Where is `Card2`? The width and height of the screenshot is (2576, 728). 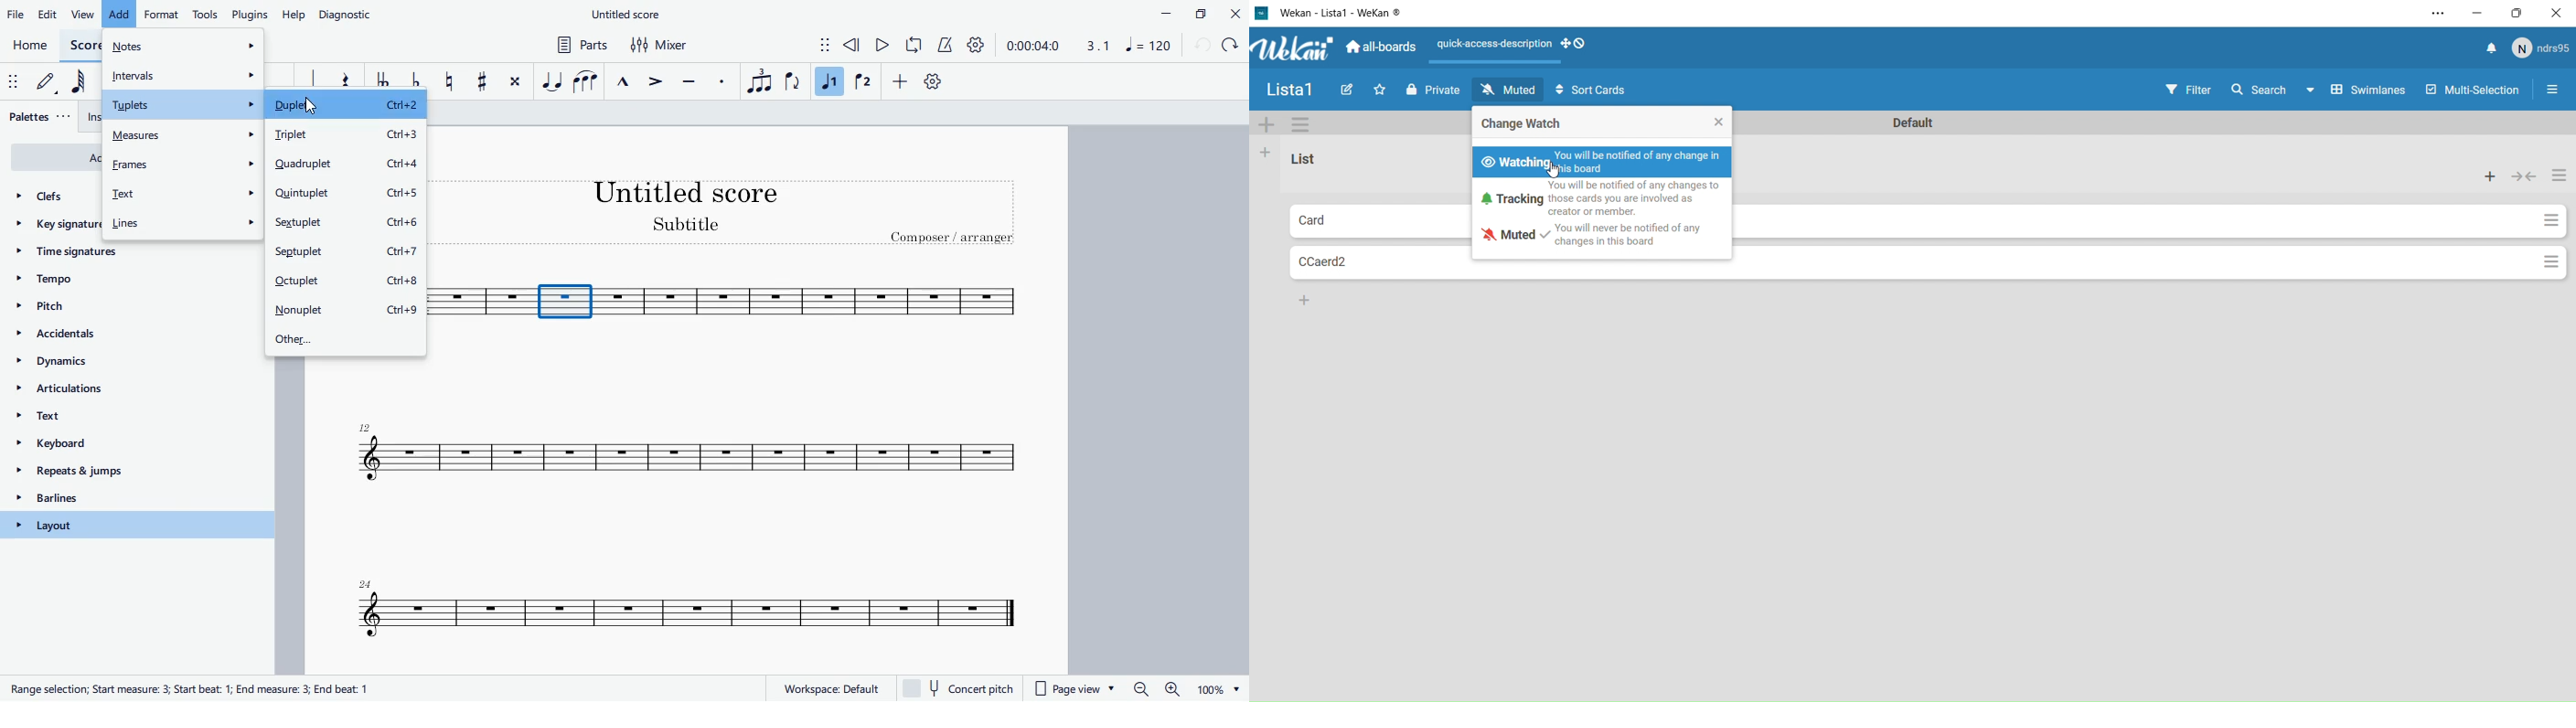 Card2 is located at coordinates (1363, 264).